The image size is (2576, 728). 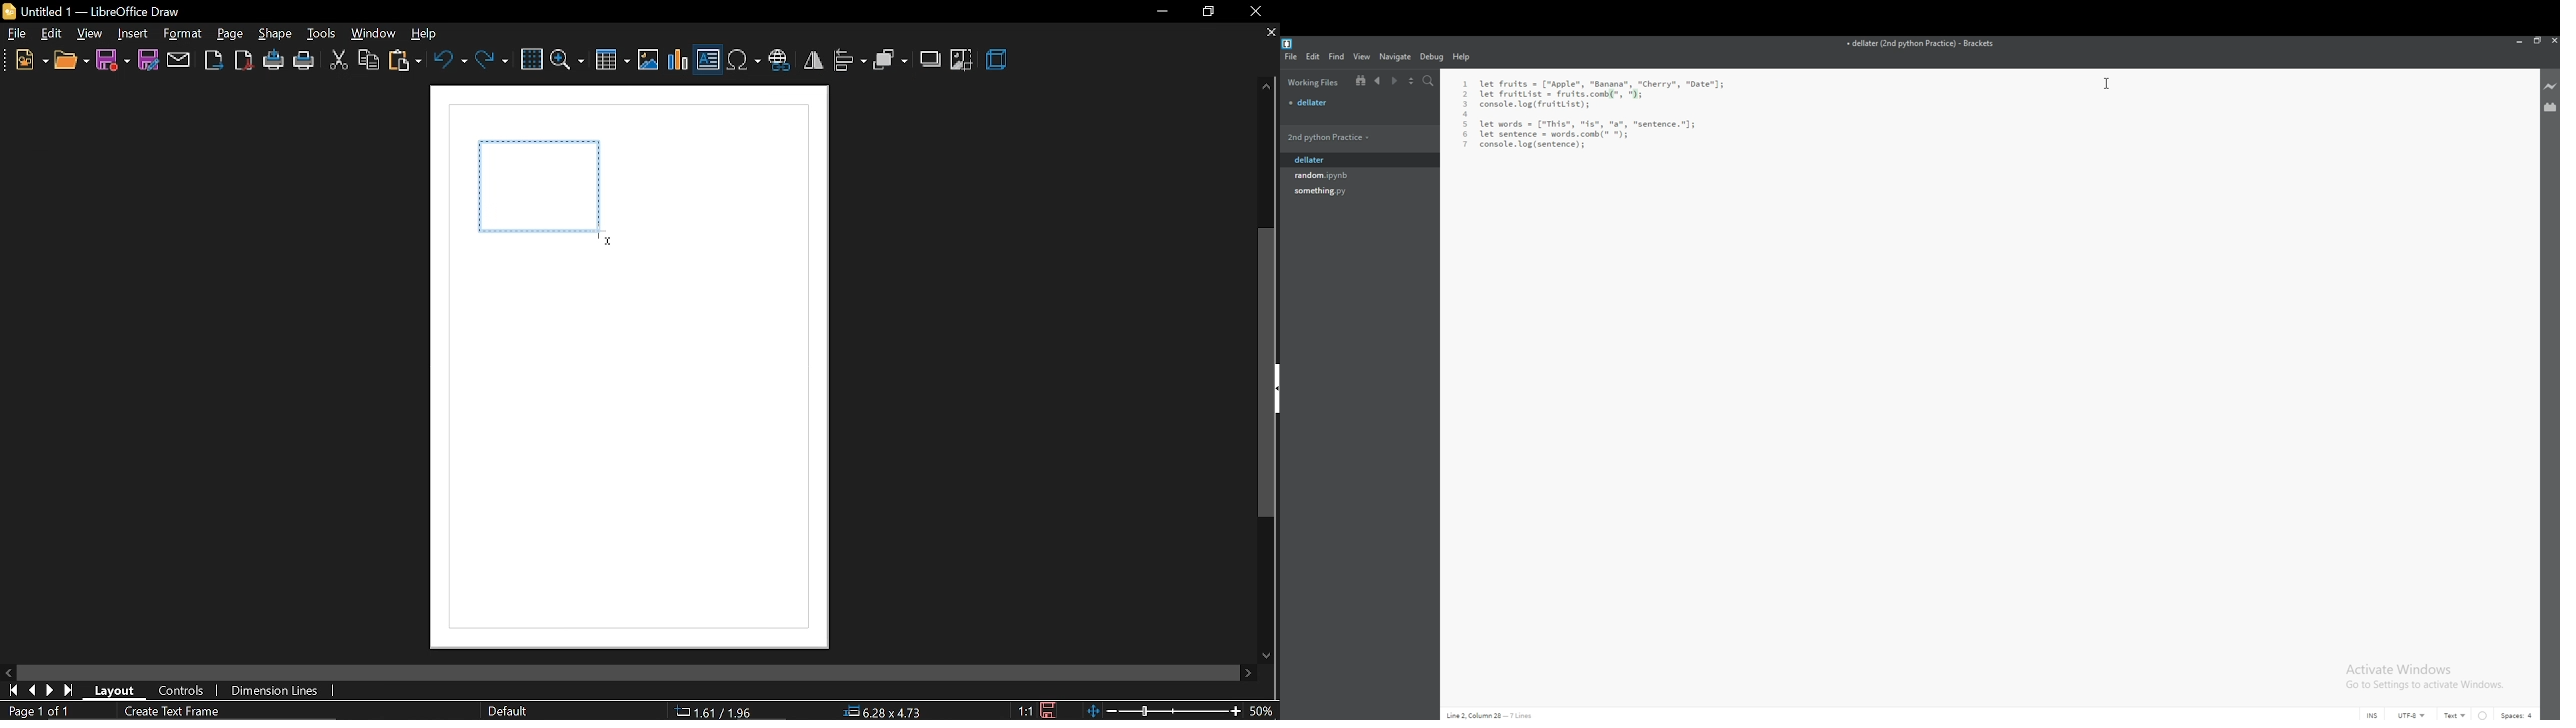 What do you see at coordinates (1265, 33) in the screenshot?
I see `close current tab` at bounding box center [1265, 33].